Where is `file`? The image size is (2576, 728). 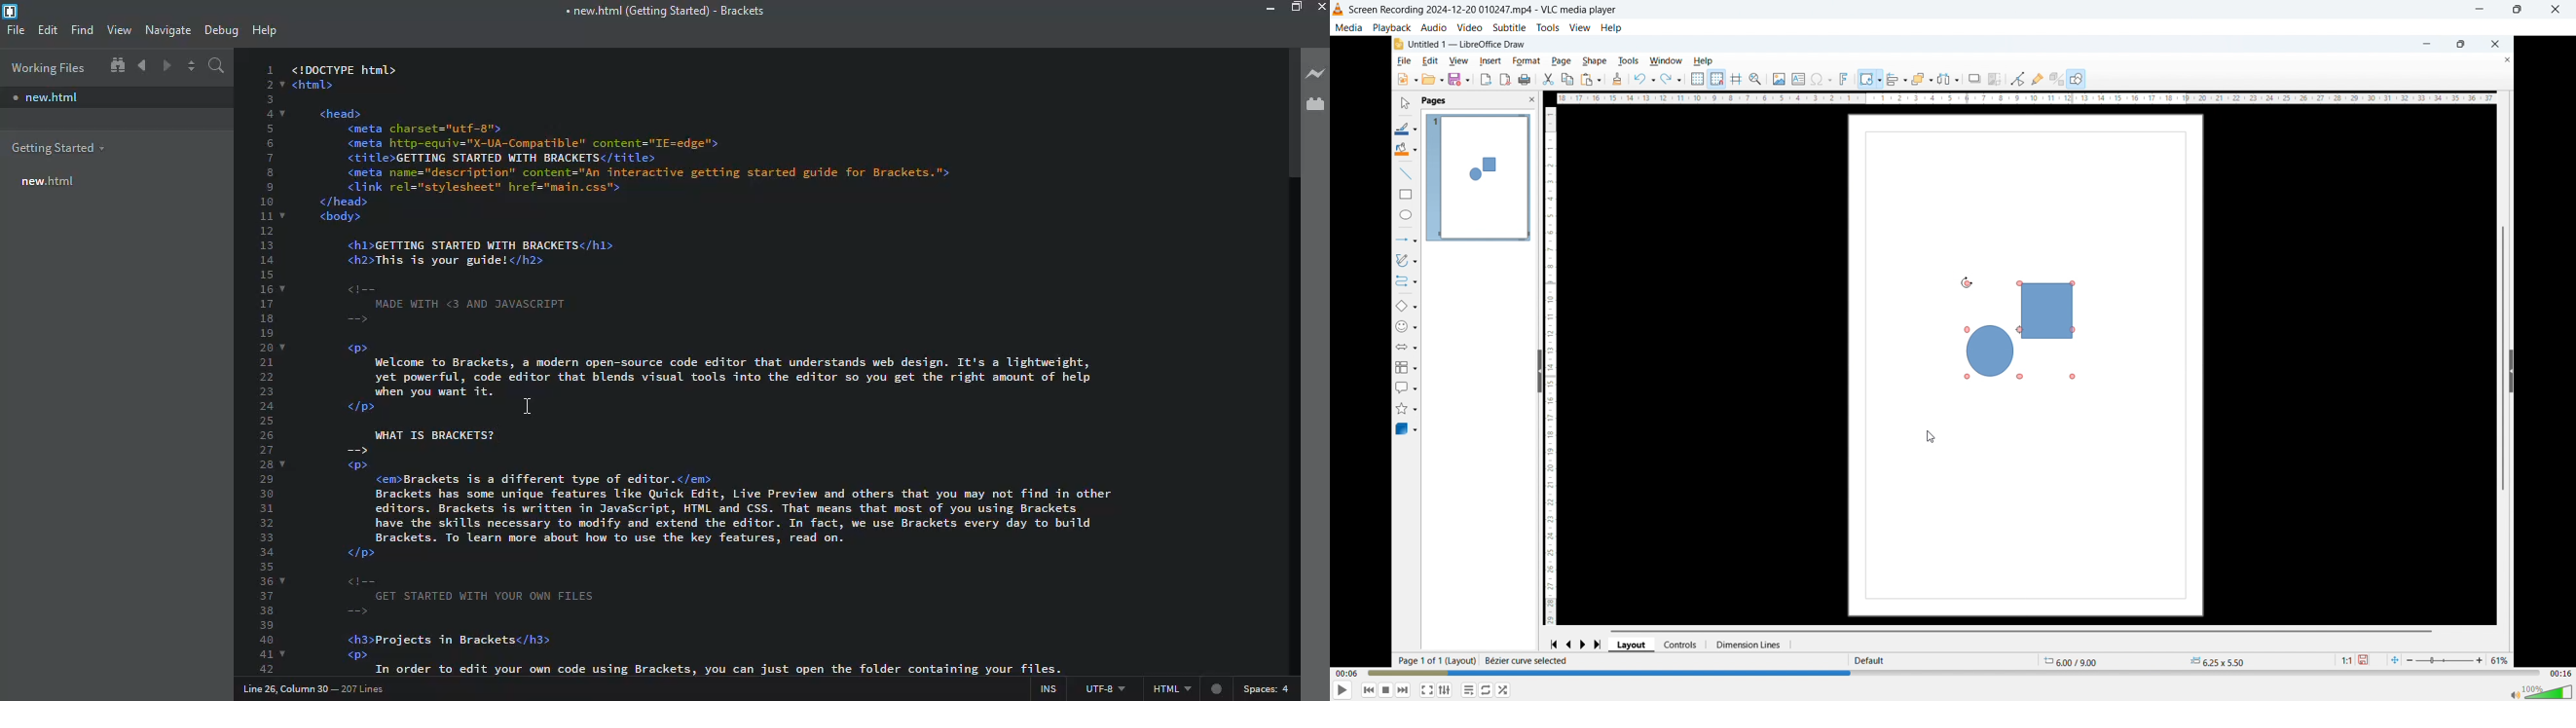 file is located at coordinates (17, 30).